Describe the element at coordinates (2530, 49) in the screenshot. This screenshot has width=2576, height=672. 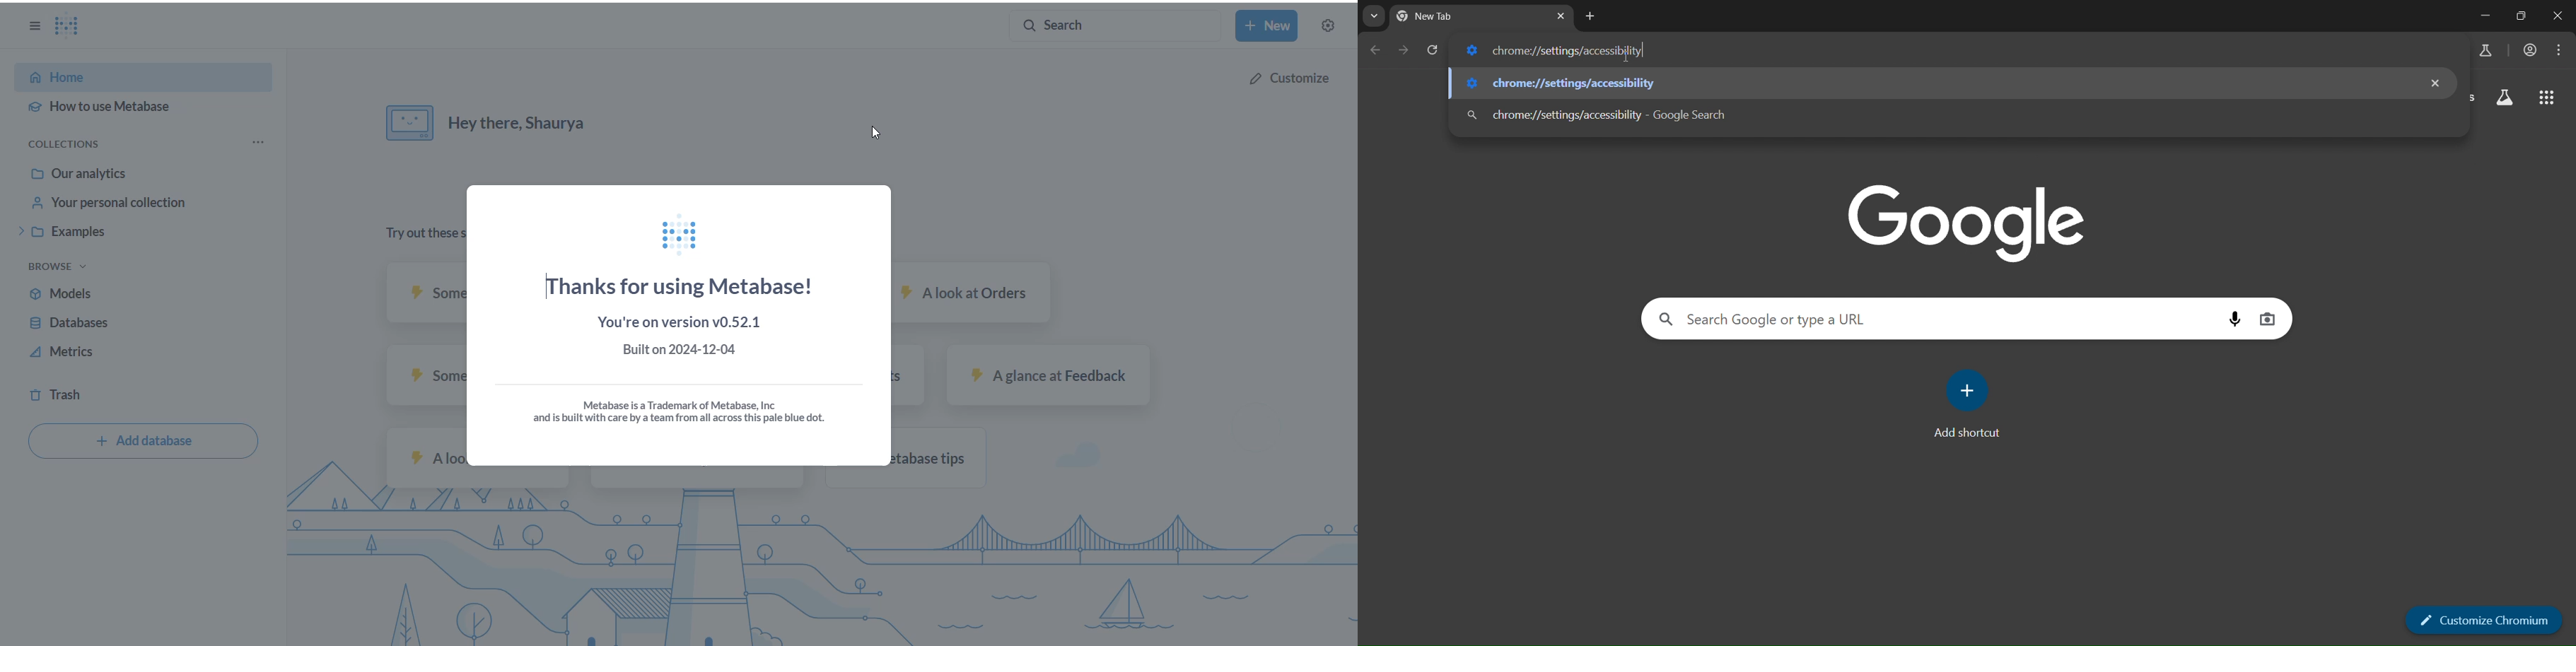
I see `accounts` at that location.